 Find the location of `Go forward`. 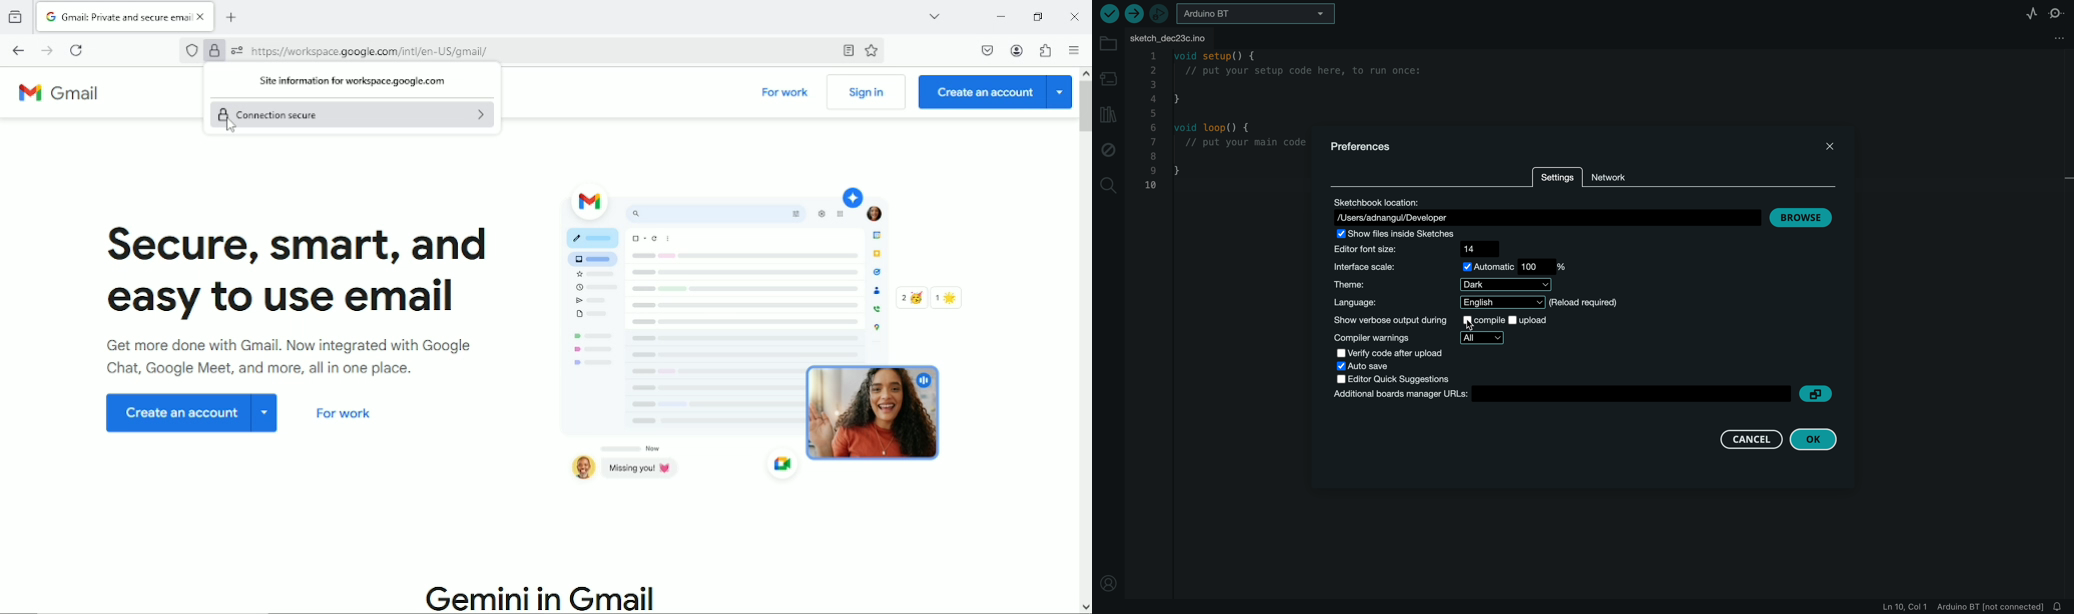

Go forward is located at coordinates (47, 50).